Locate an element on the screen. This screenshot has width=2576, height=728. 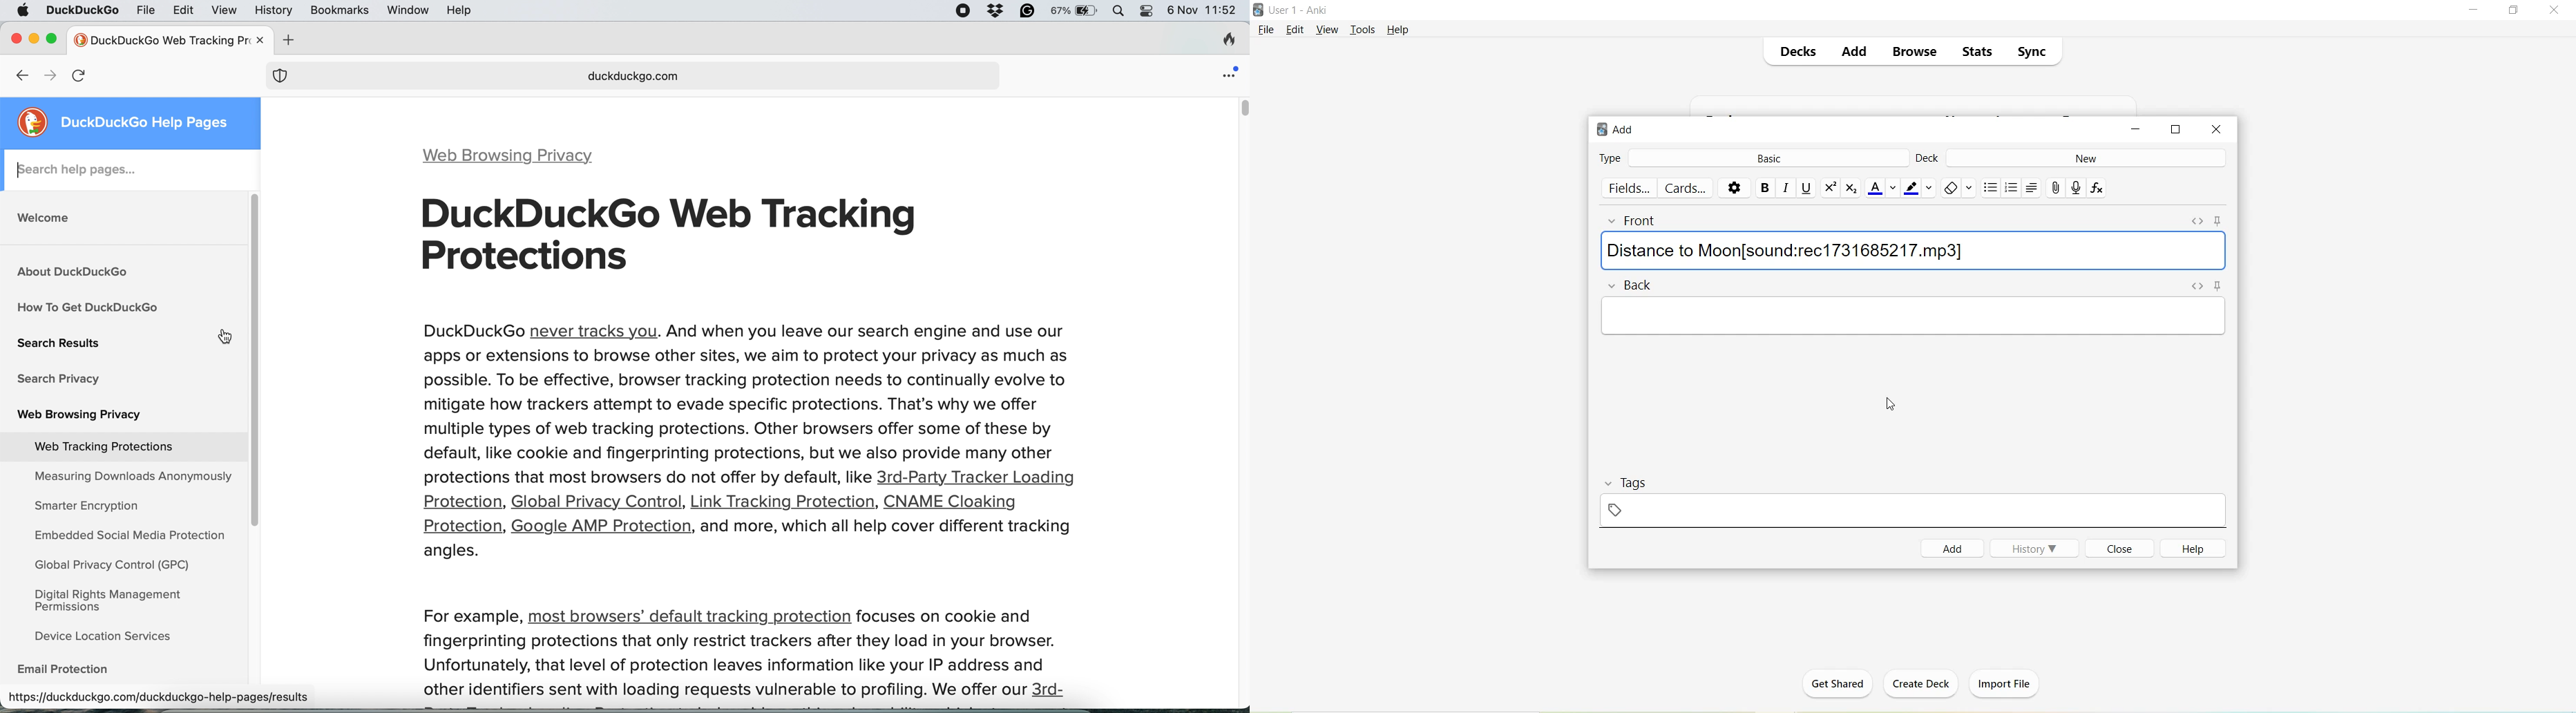
search help pages is located at coordinates (132, 170).